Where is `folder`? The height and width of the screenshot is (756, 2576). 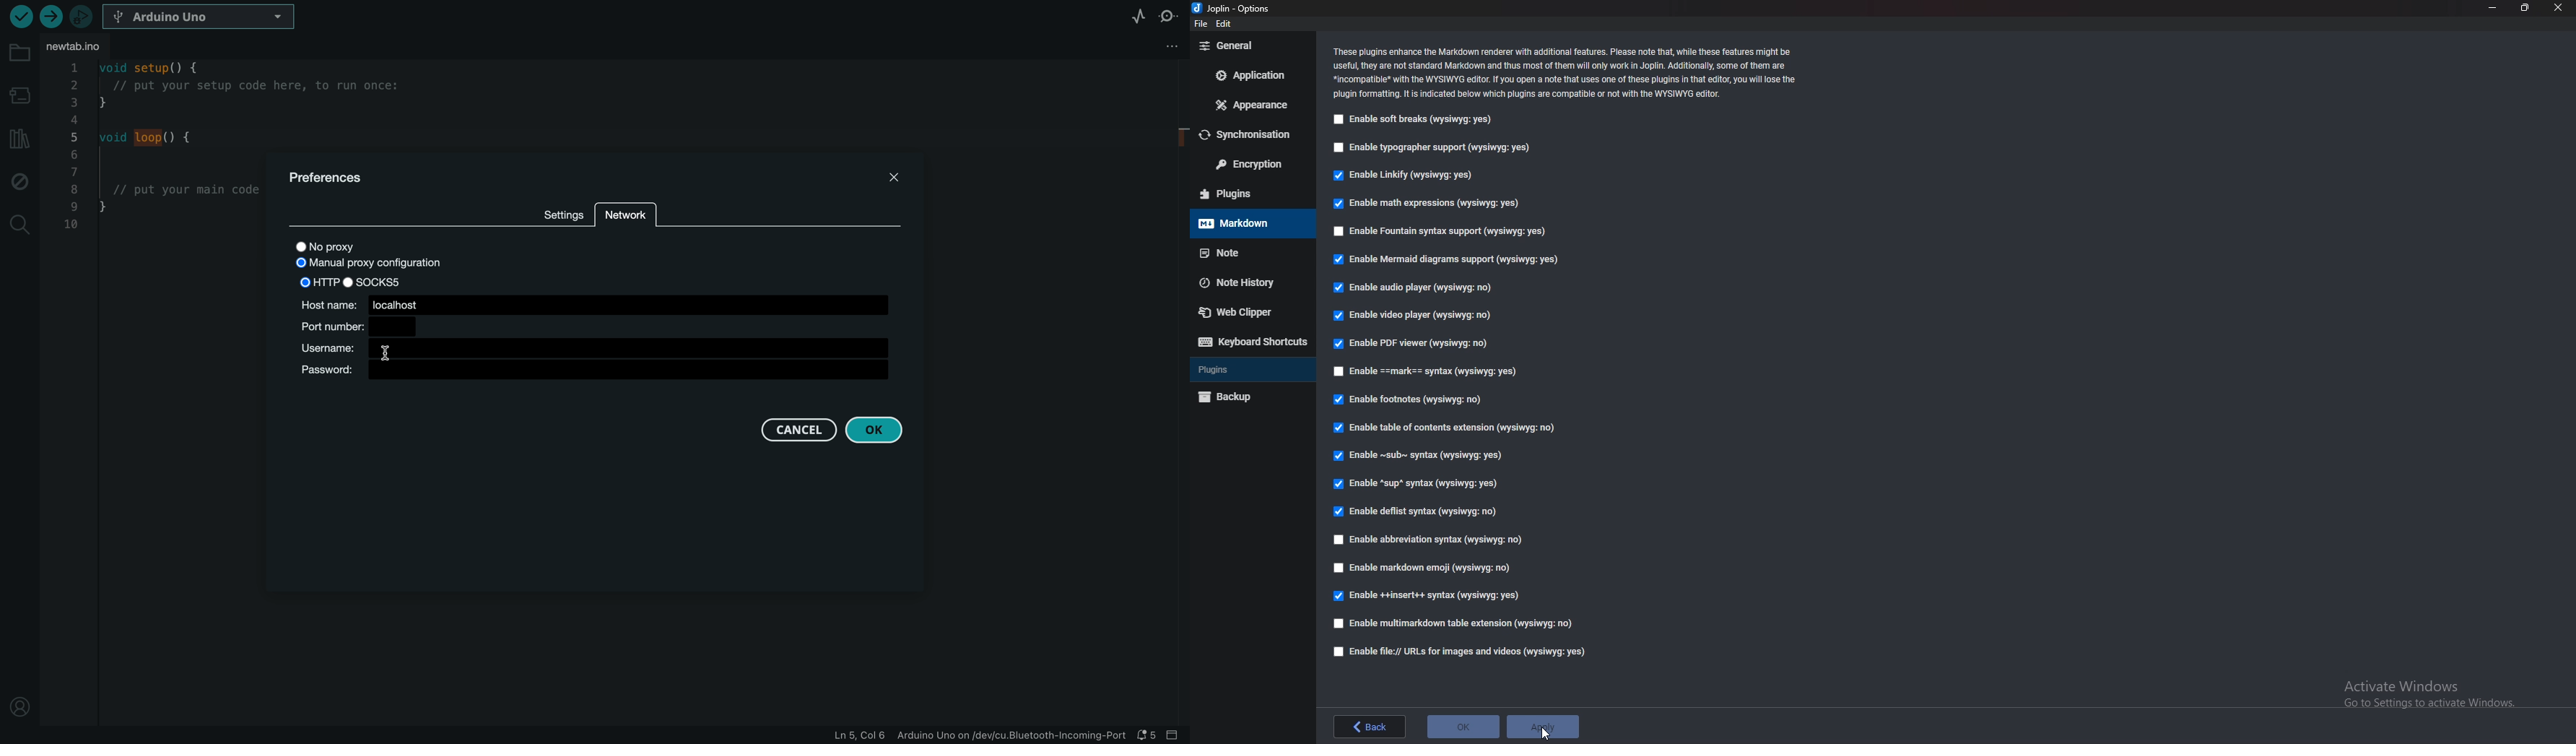
folder is located at coordinates (20, 53).